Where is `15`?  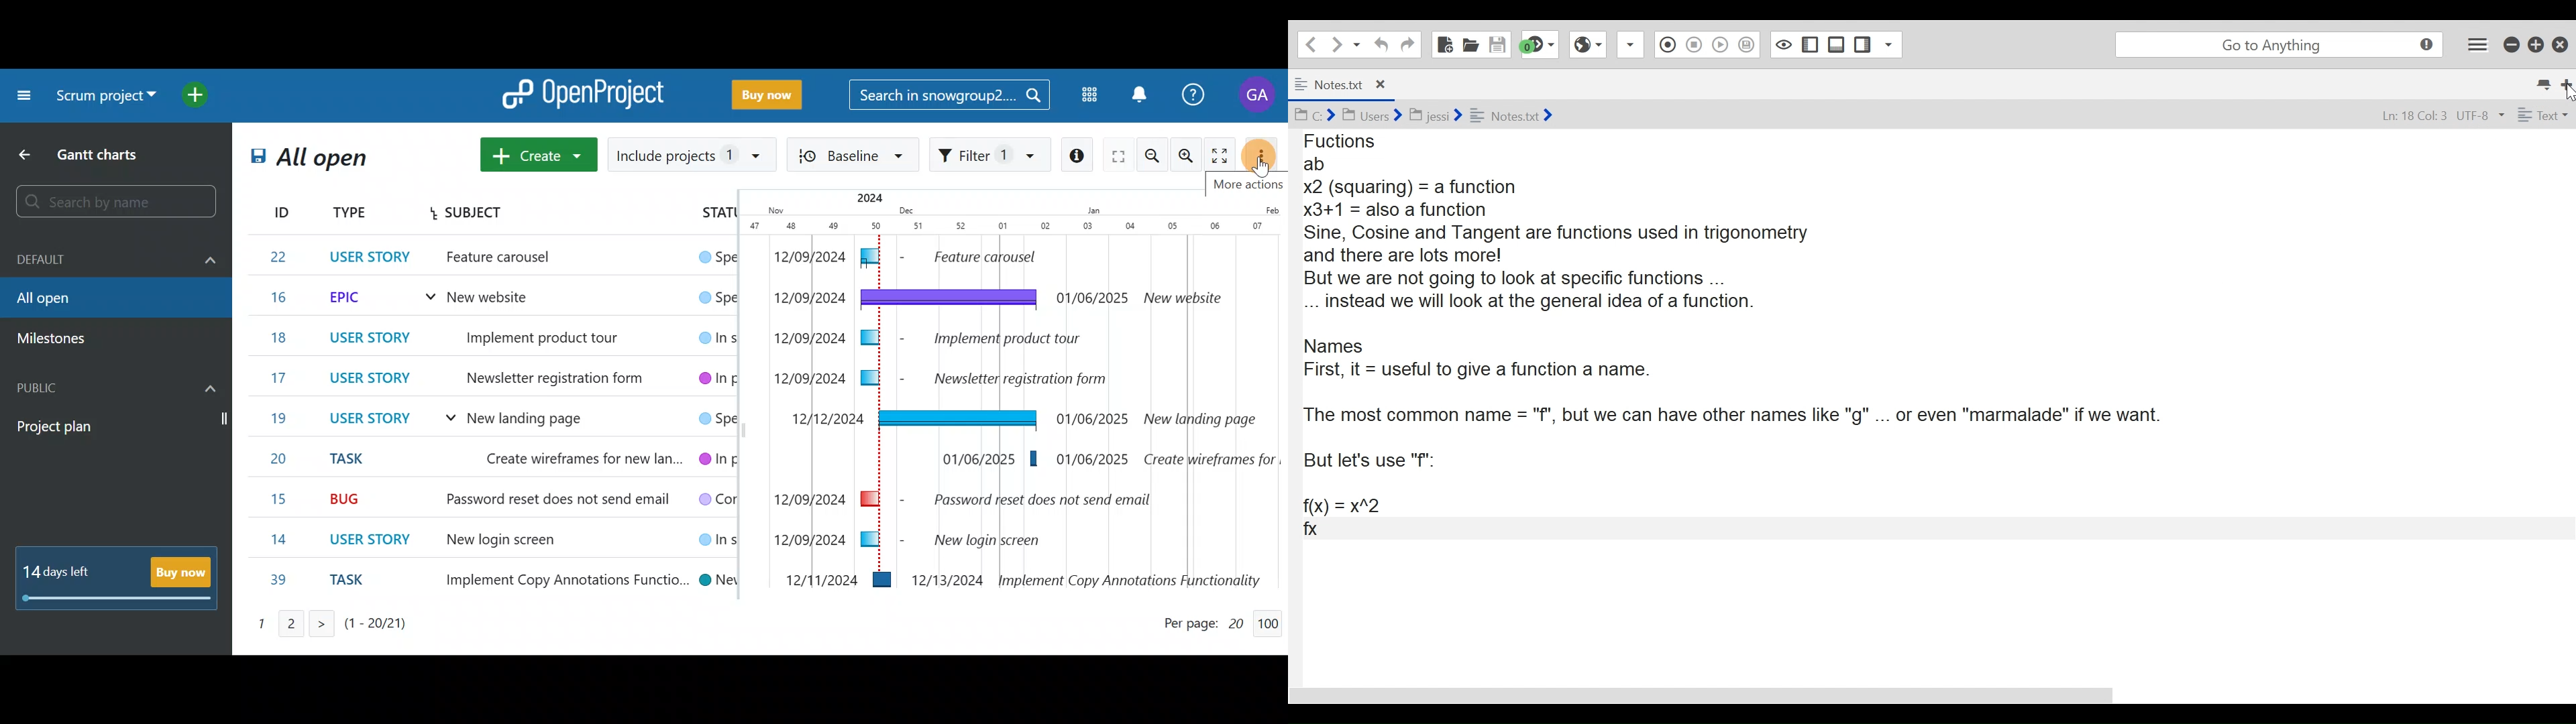 15 is located at coordinates (280, 500).